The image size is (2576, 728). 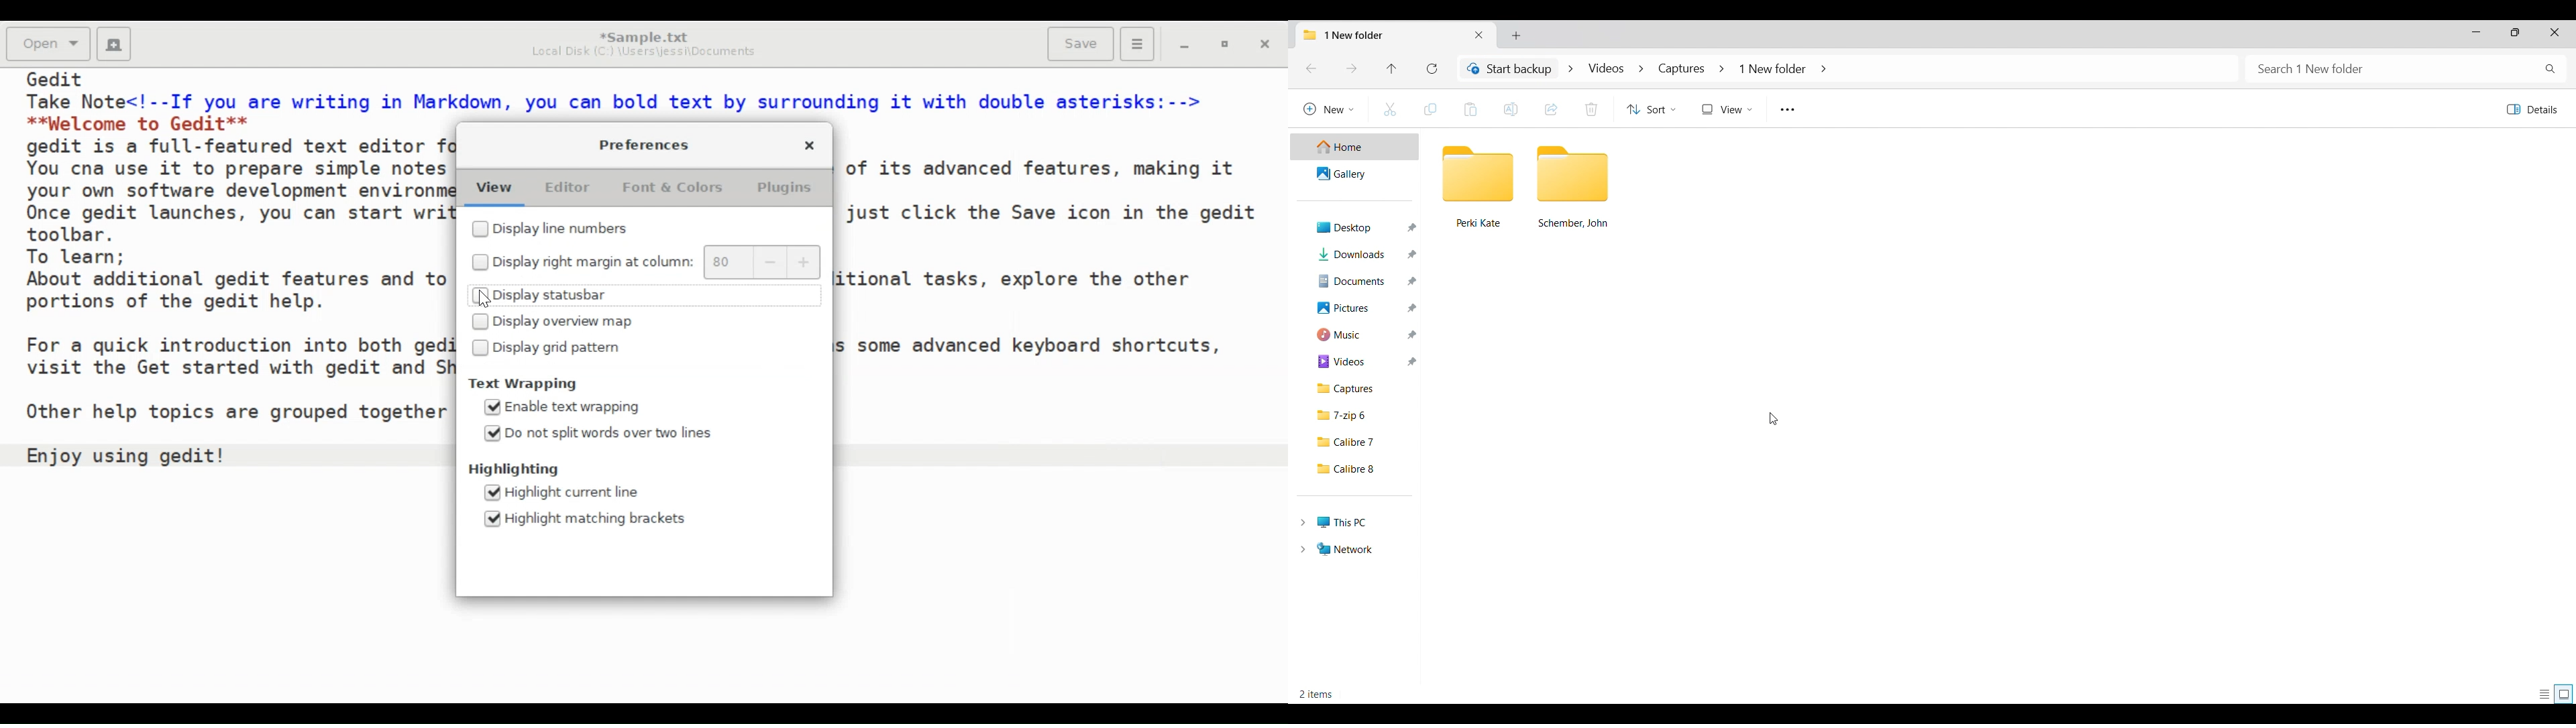 What do you see at coordinates (1510, 110) in the screenshot?
I see `Rename` at bounding box center [1510, 110].